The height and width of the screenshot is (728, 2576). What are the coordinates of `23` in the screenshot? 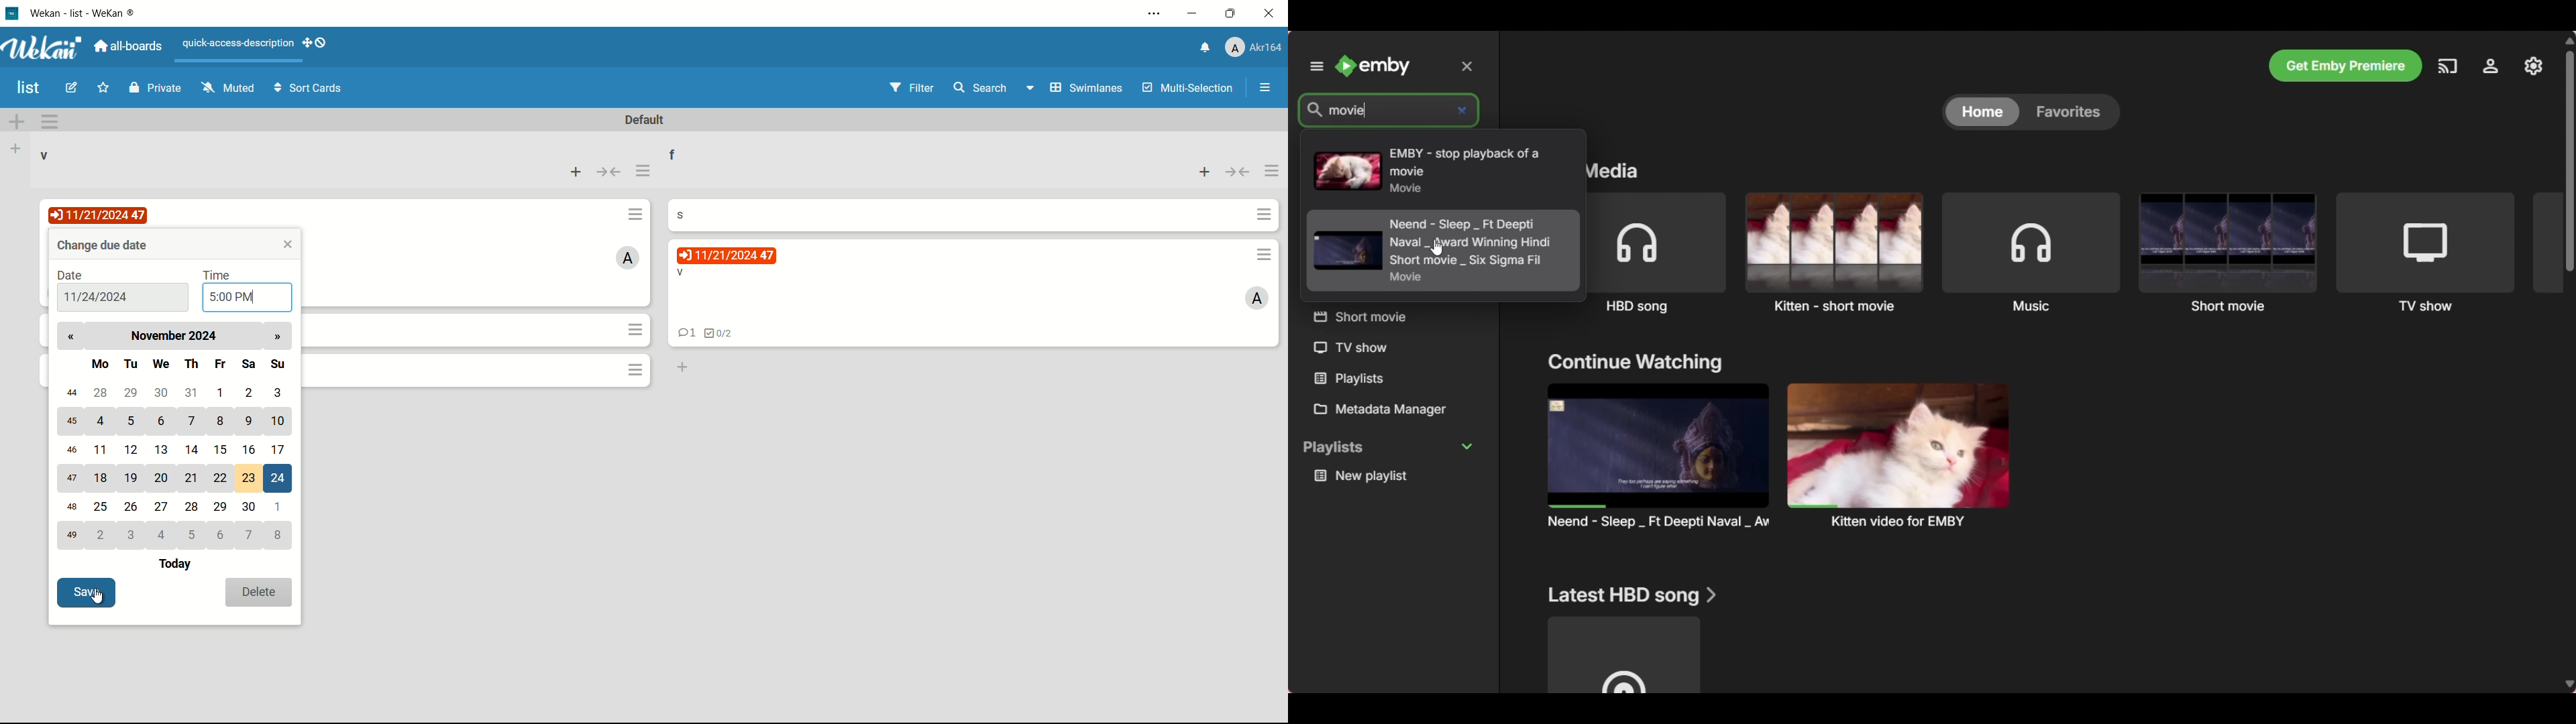 It's located at (250, 478).